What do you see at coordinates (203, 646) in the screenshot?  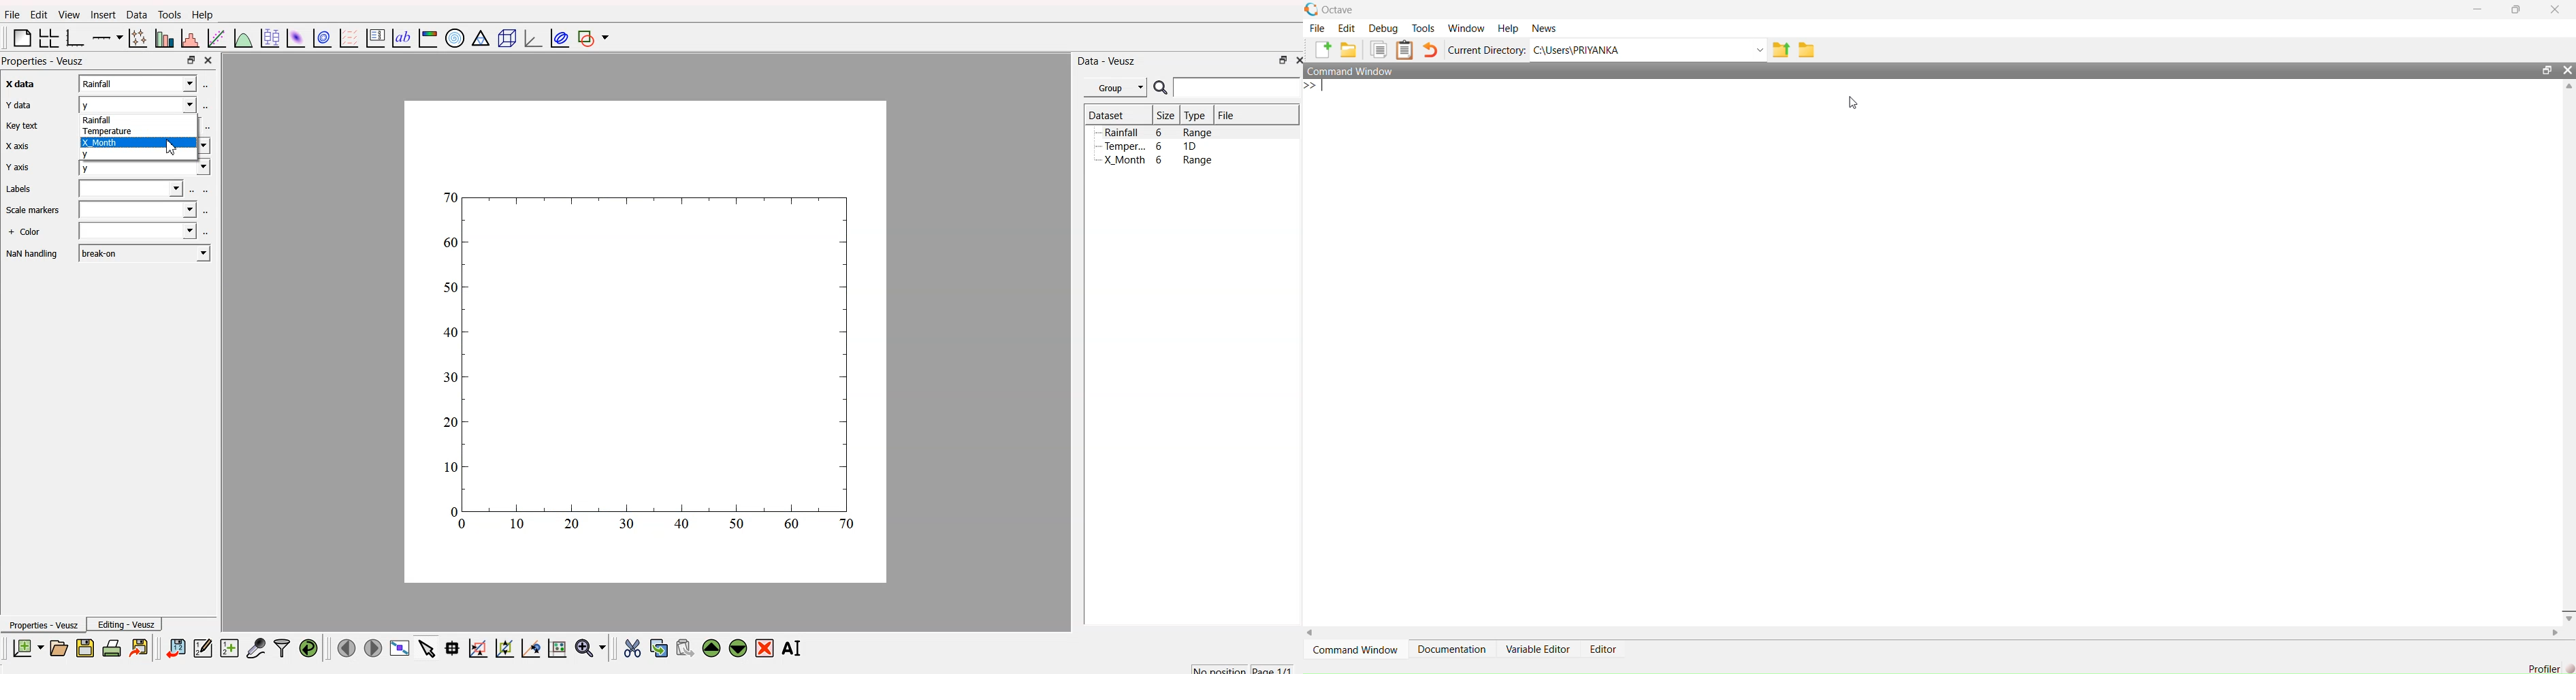 I see `editor` at bounding box center [203, 646].